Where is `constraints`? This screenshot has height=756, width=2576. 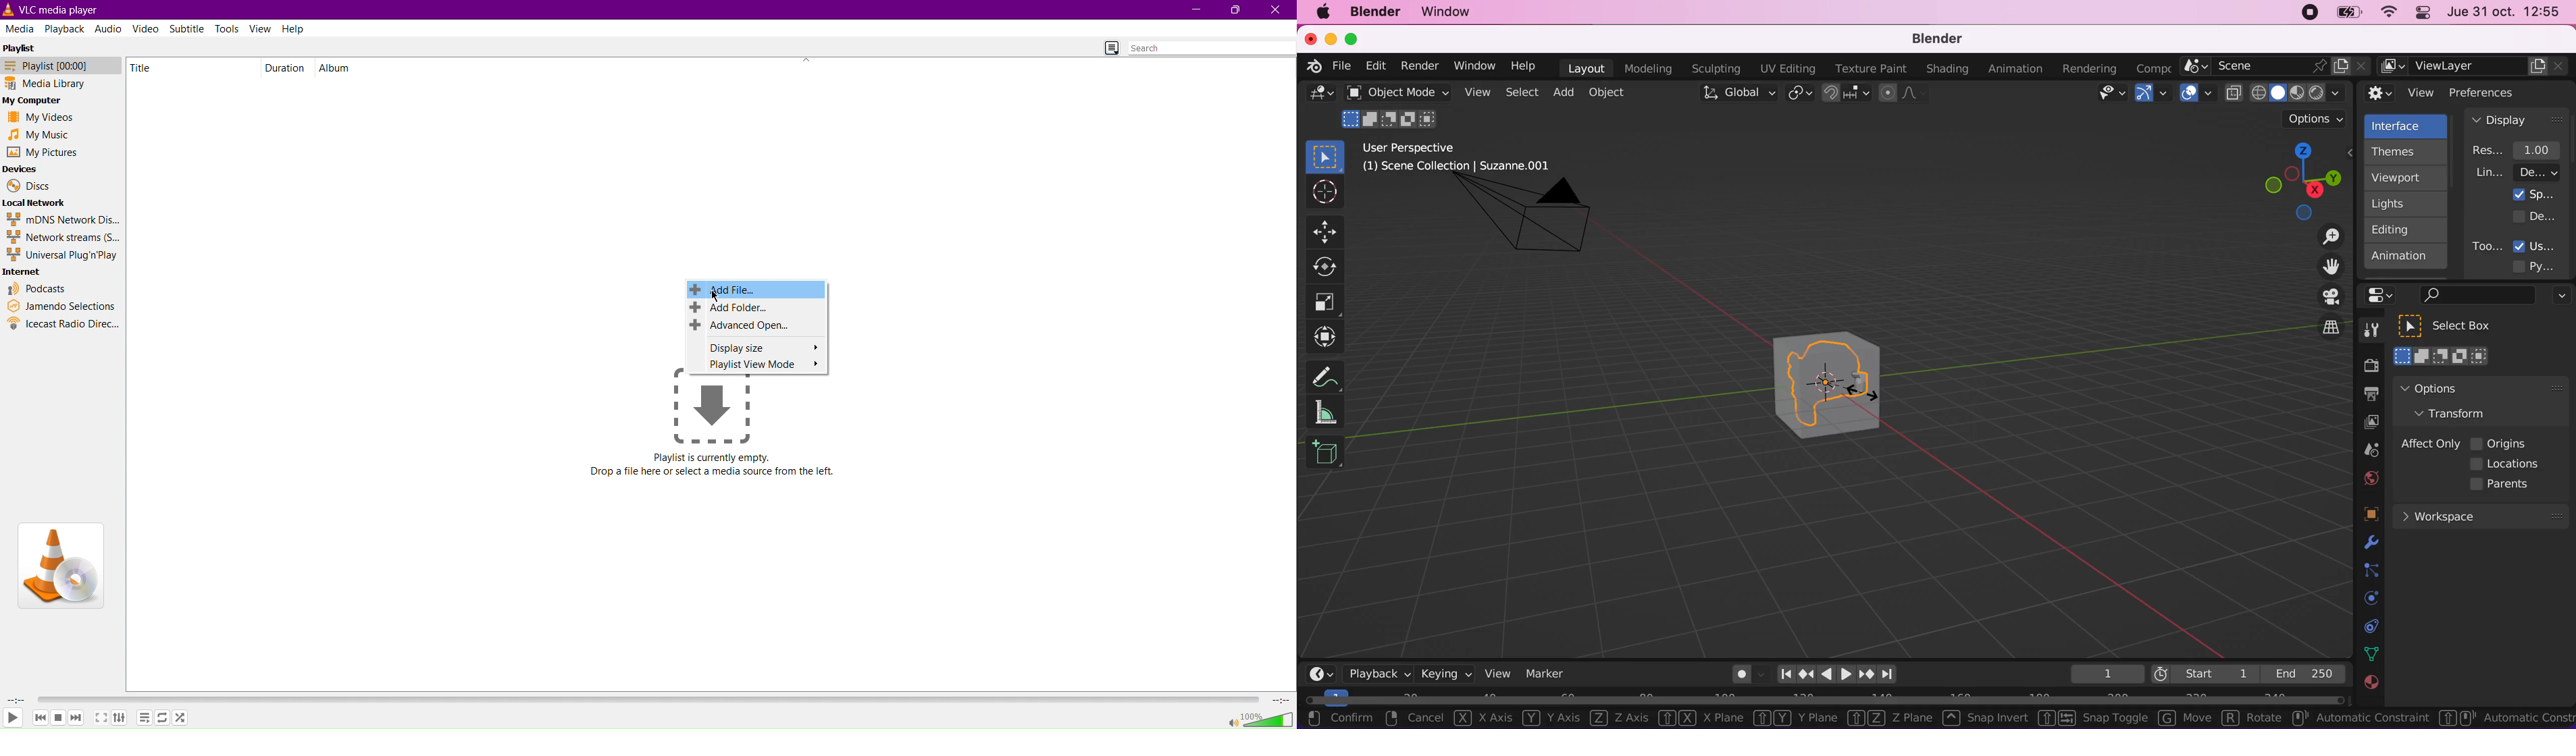 constraints is located at coordinates (2370, 570).